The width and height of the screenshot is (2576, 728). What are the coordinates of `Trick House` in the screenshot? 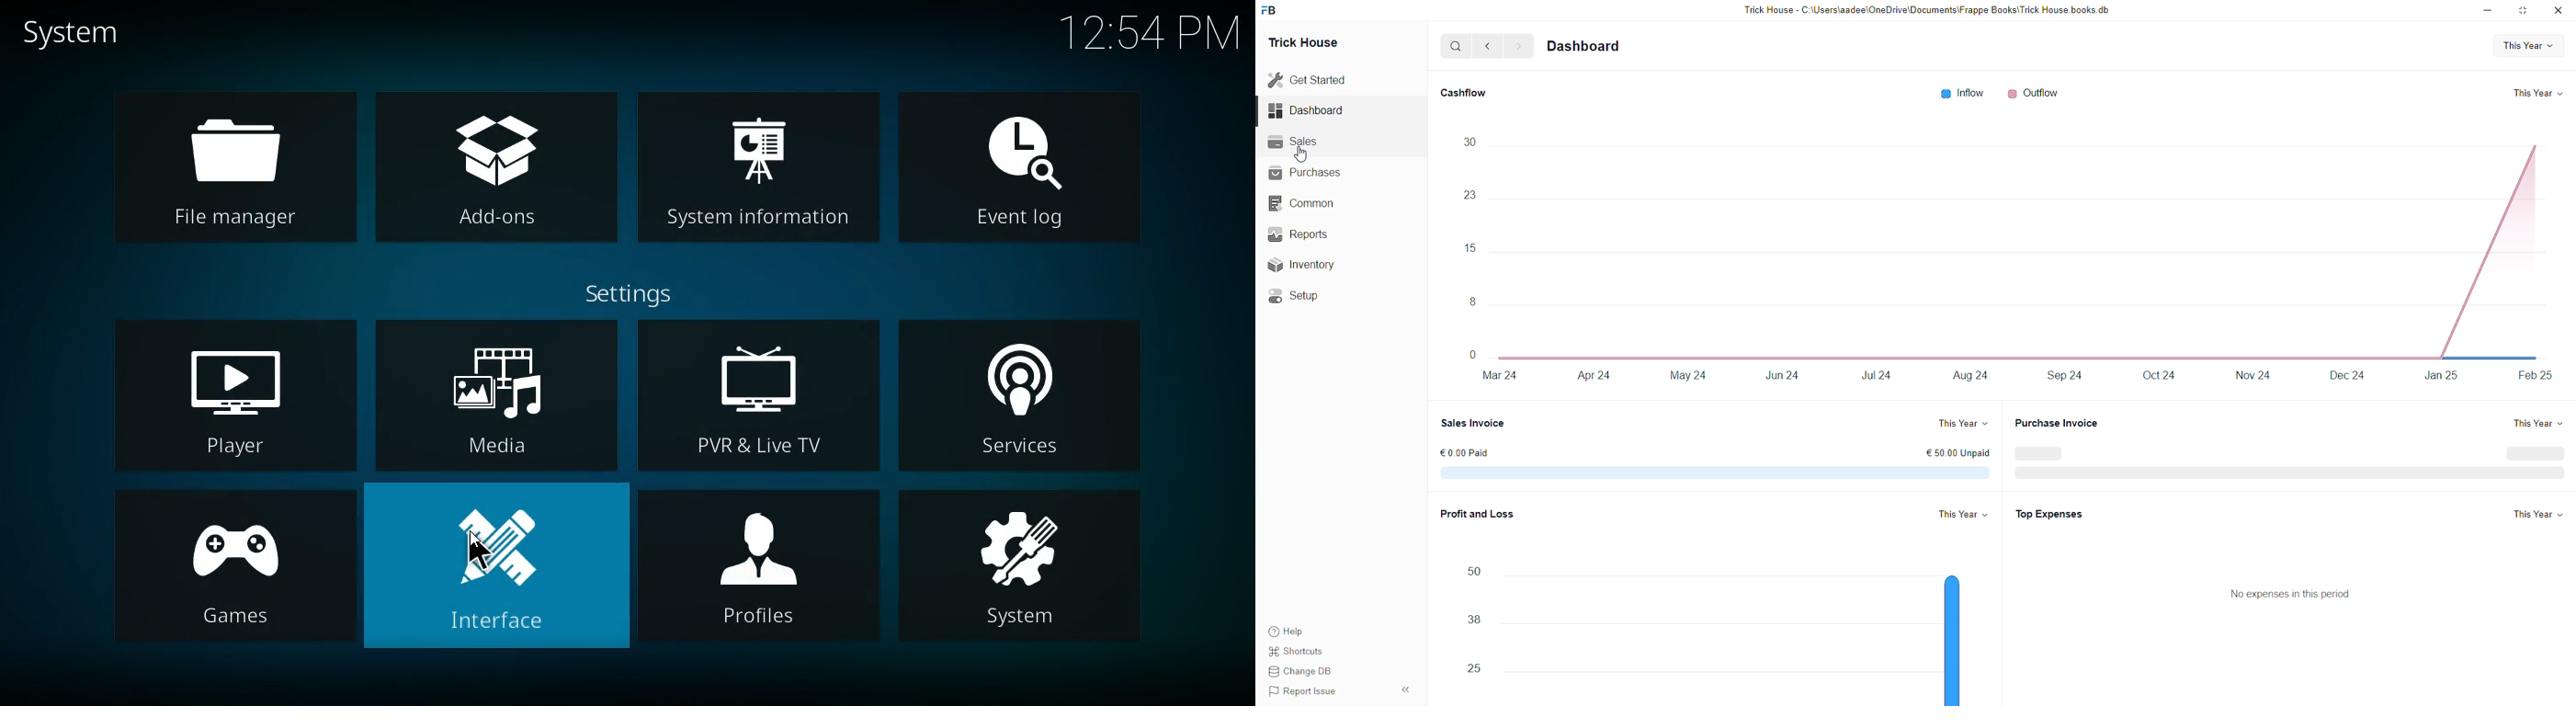 It's located at (1303, 43).